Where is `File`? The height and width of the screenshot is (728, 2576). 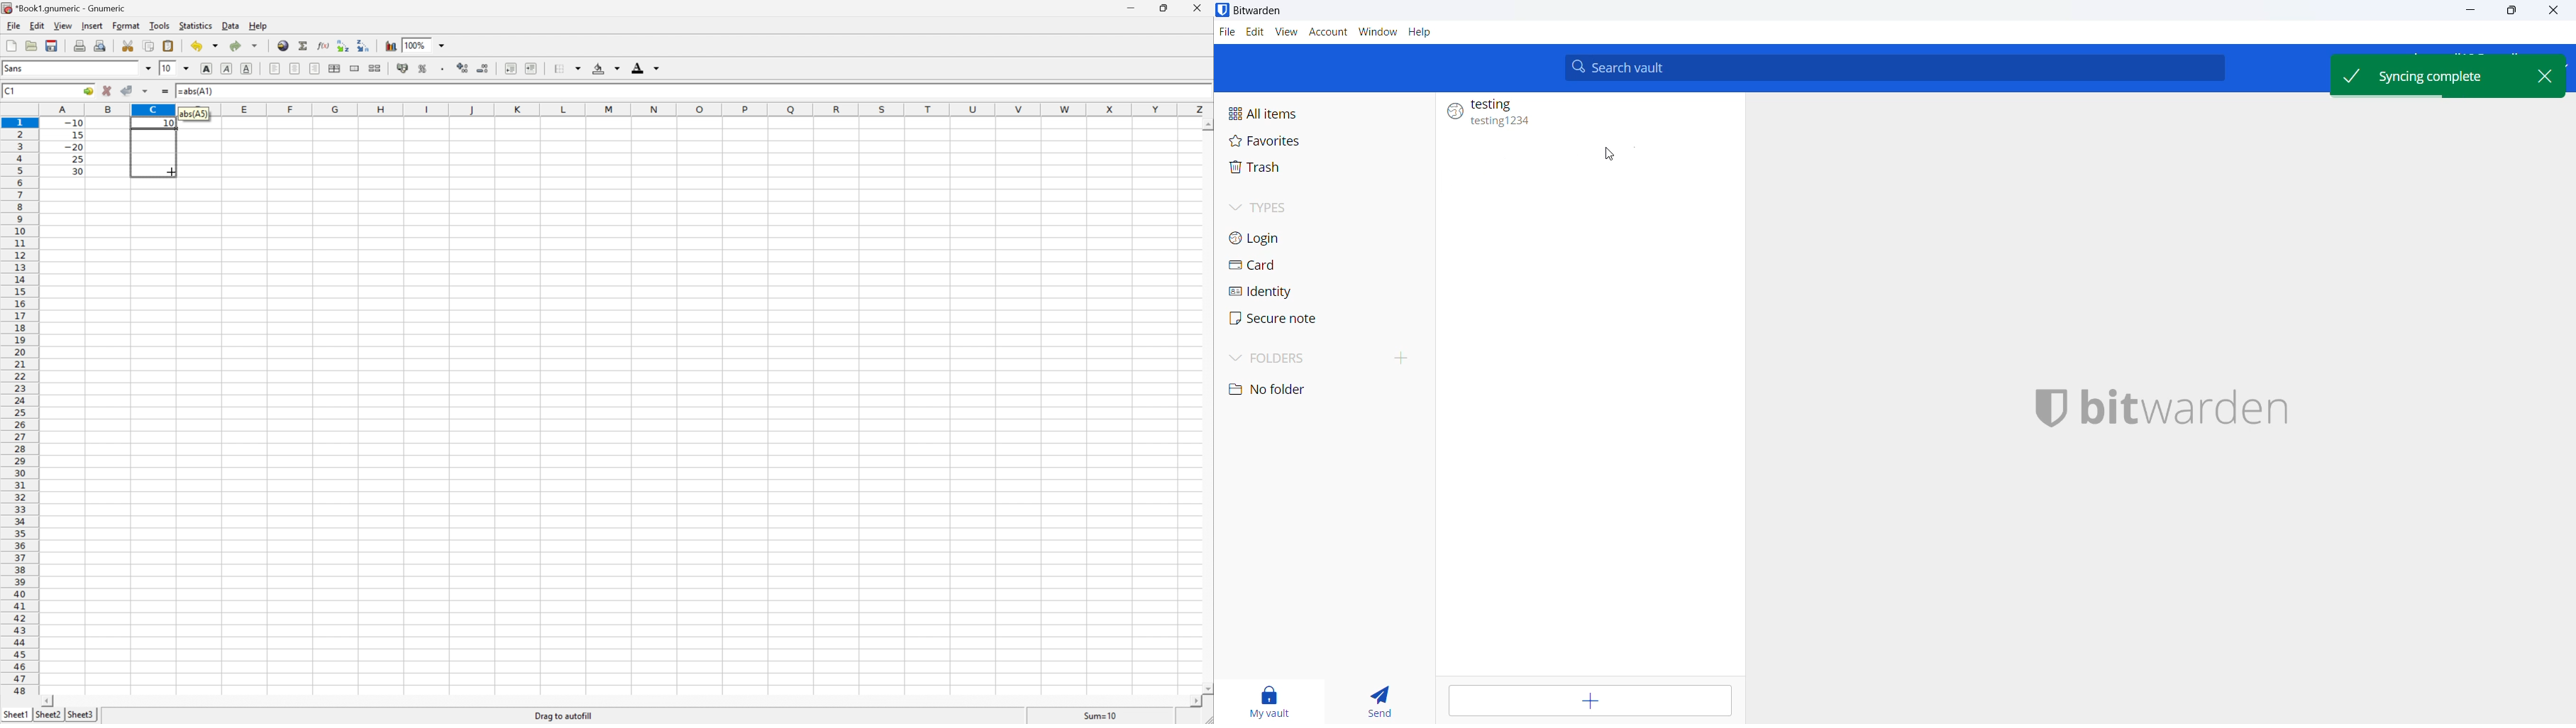 File is located at coordinates (12, 26).